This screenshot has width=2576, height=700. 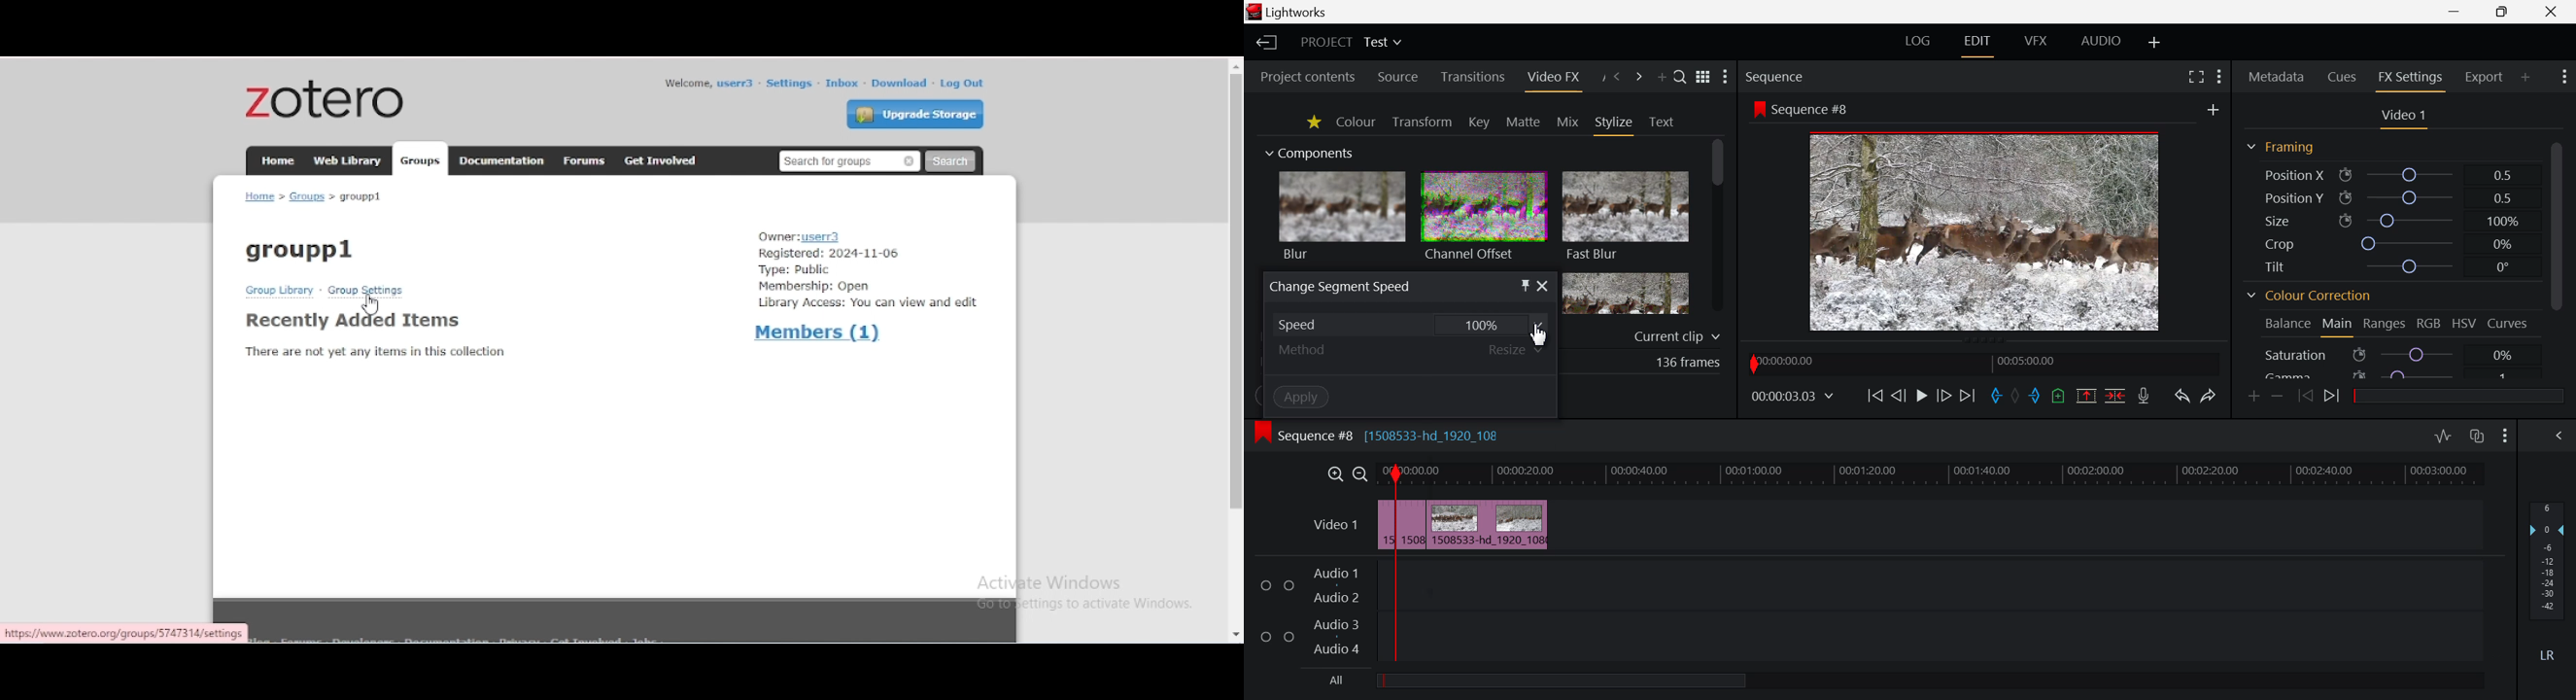 What do you see at coordinates (737, 83) in the screenshot?
I see `profile` at bounding box center [737, 83].